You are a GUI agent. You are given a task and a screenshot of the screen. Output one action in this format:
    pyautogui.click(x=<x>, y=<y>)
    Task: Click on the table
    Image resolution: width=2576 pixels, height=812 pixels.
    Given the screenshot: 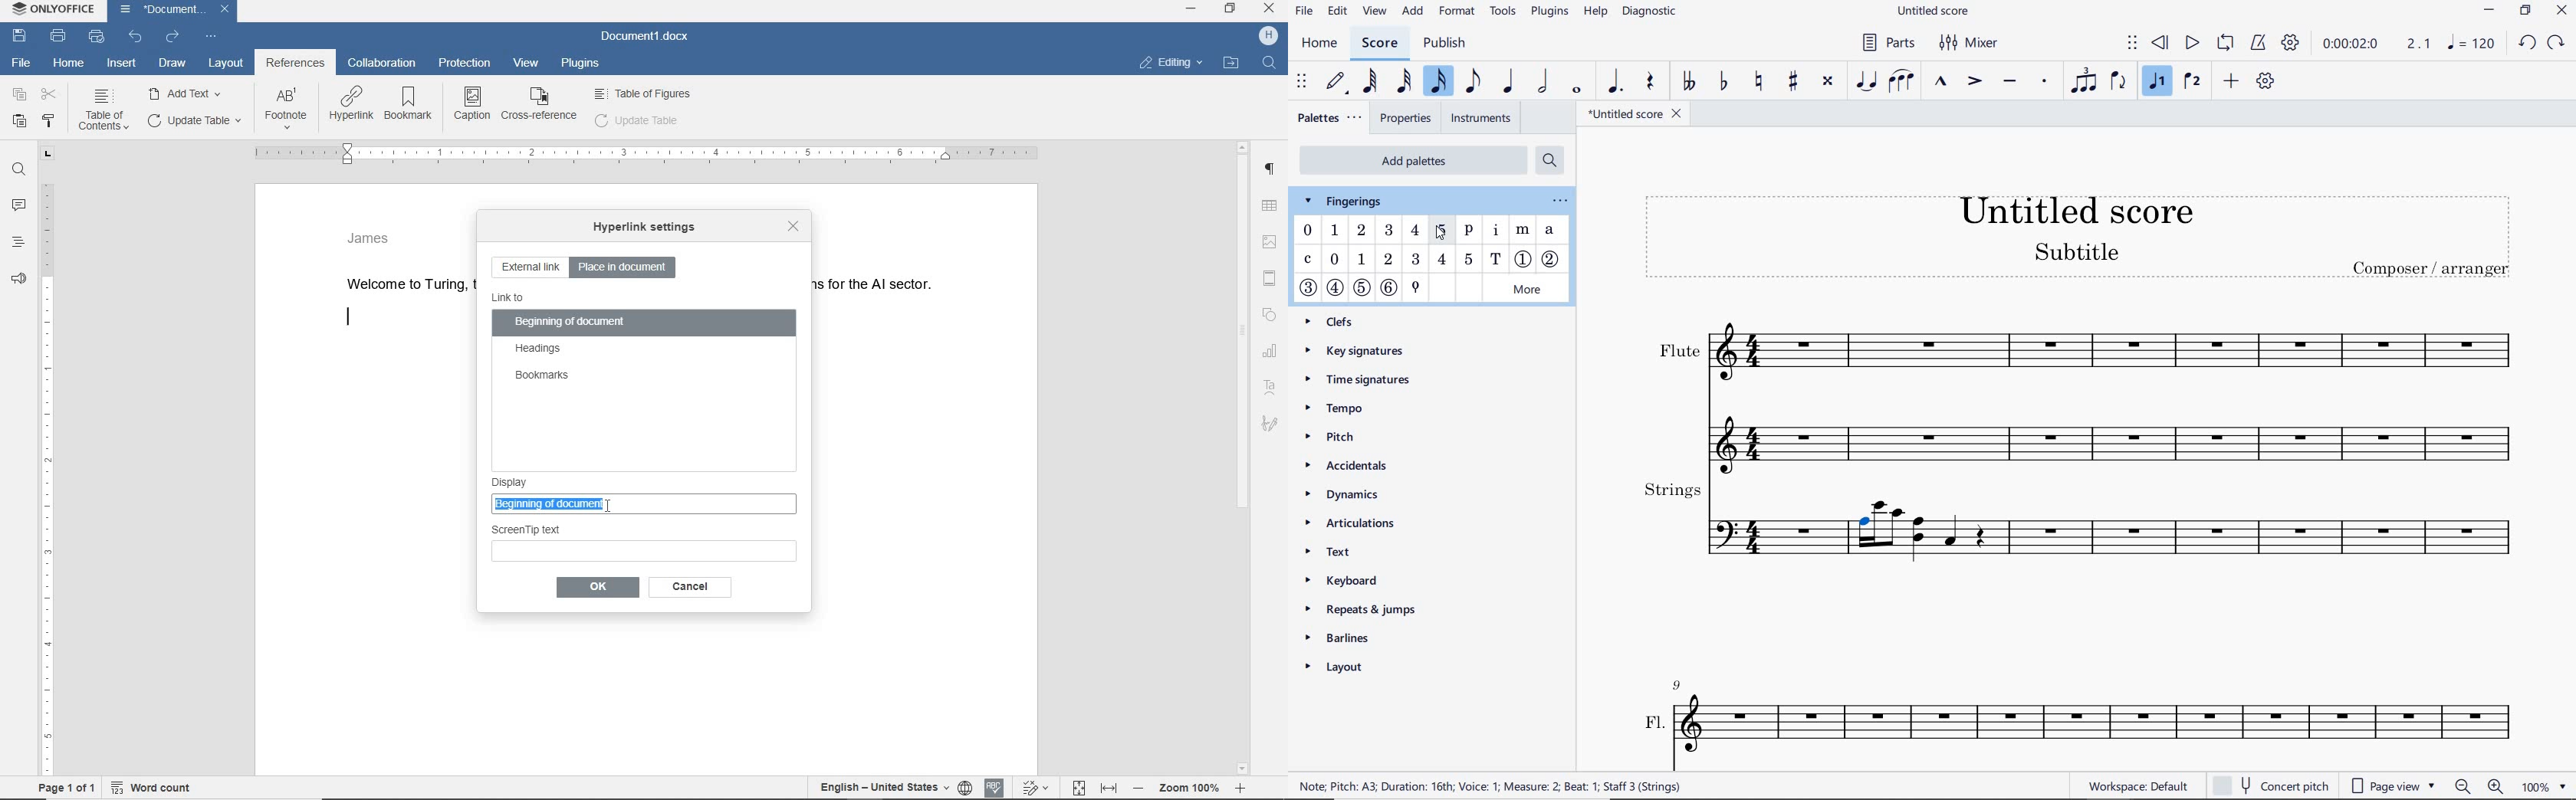 What is the action you would take?
    pyautogui.click(x=1273, y=205)
    